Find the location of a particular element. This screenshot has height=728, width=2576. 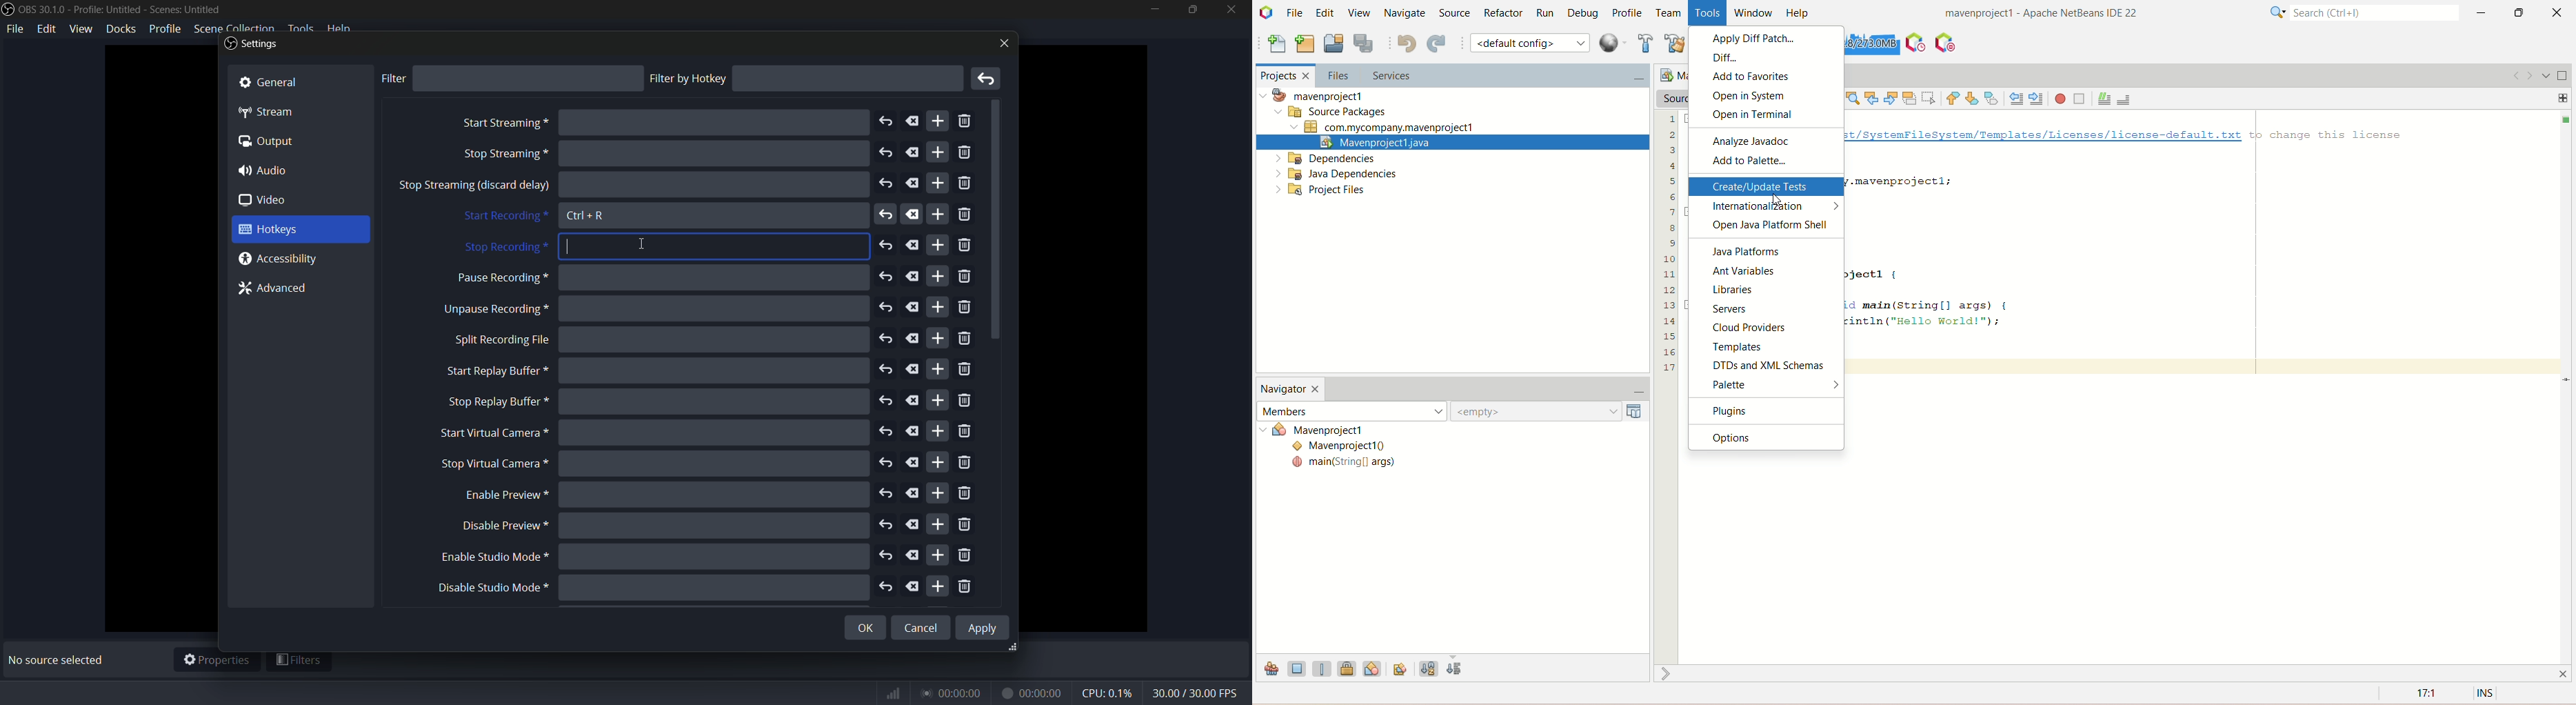

edit menu is located at coordinates (48, 28).